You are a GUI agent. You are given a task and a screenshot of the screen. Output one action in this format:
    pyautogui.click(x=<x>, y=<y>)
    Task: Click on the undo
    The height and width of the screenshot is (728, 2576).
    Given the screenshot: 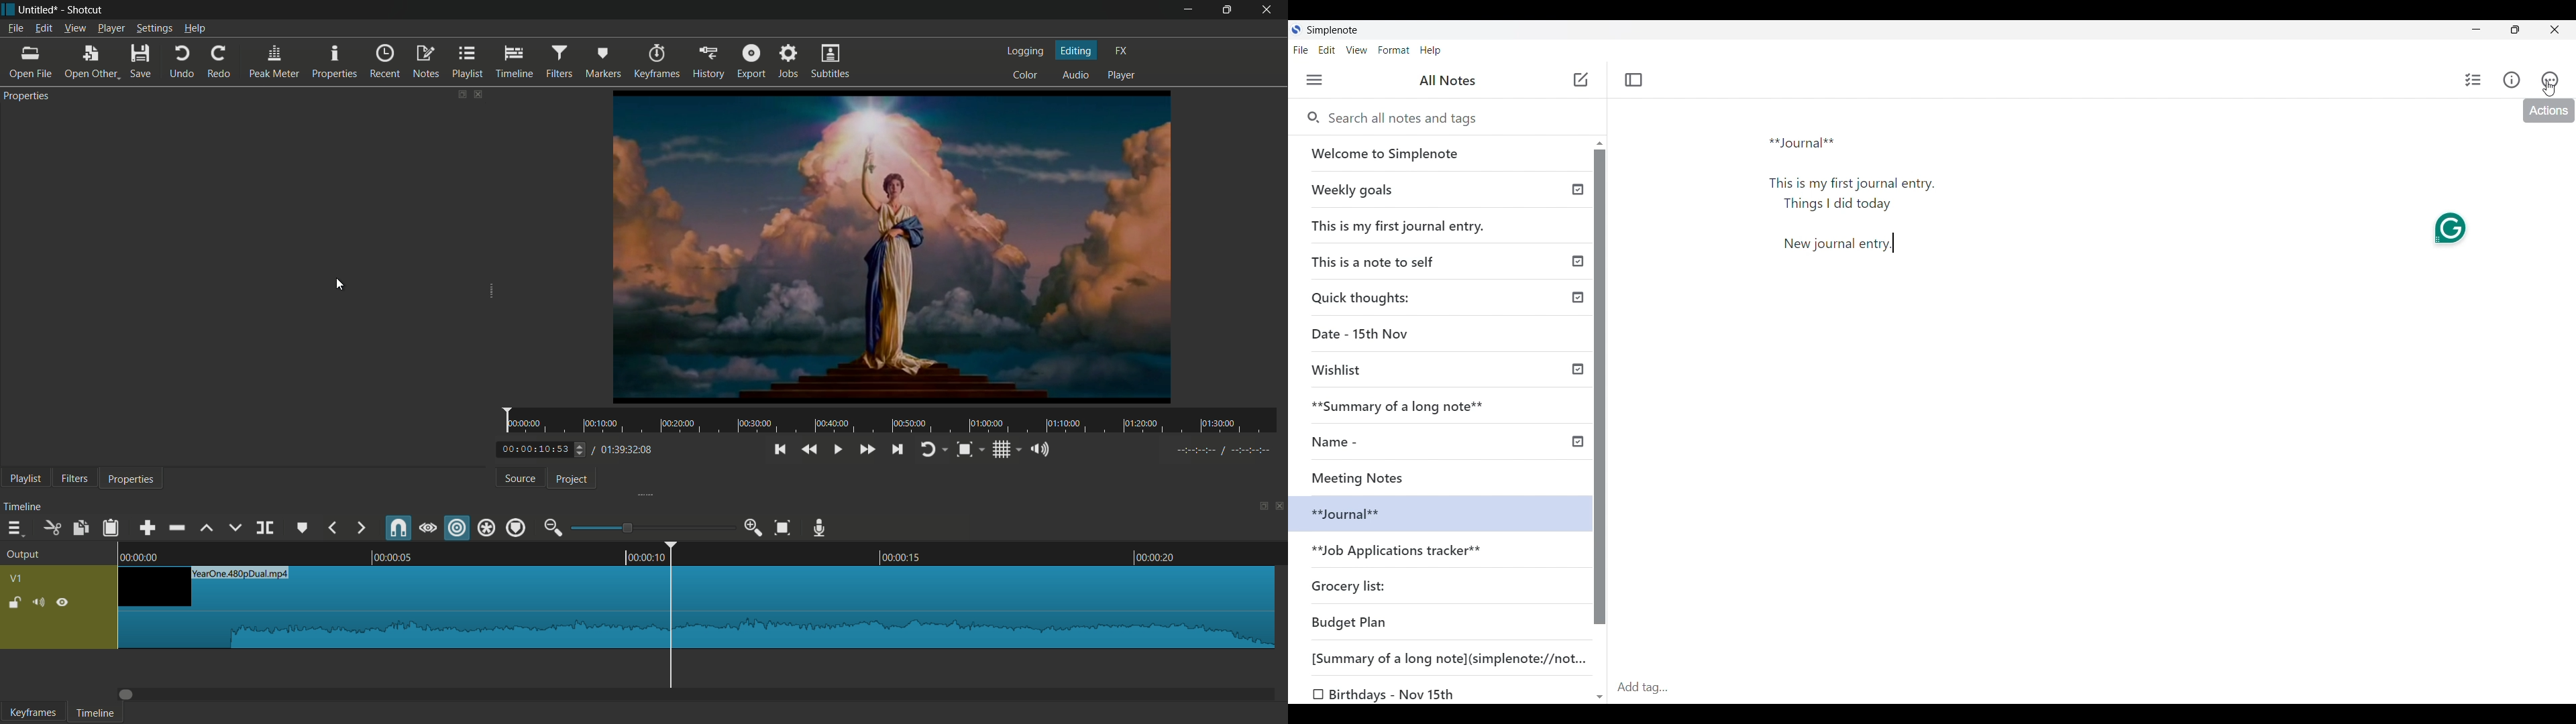 What is the action you would take?
    pyautogui.click(x=179, y=60)
    